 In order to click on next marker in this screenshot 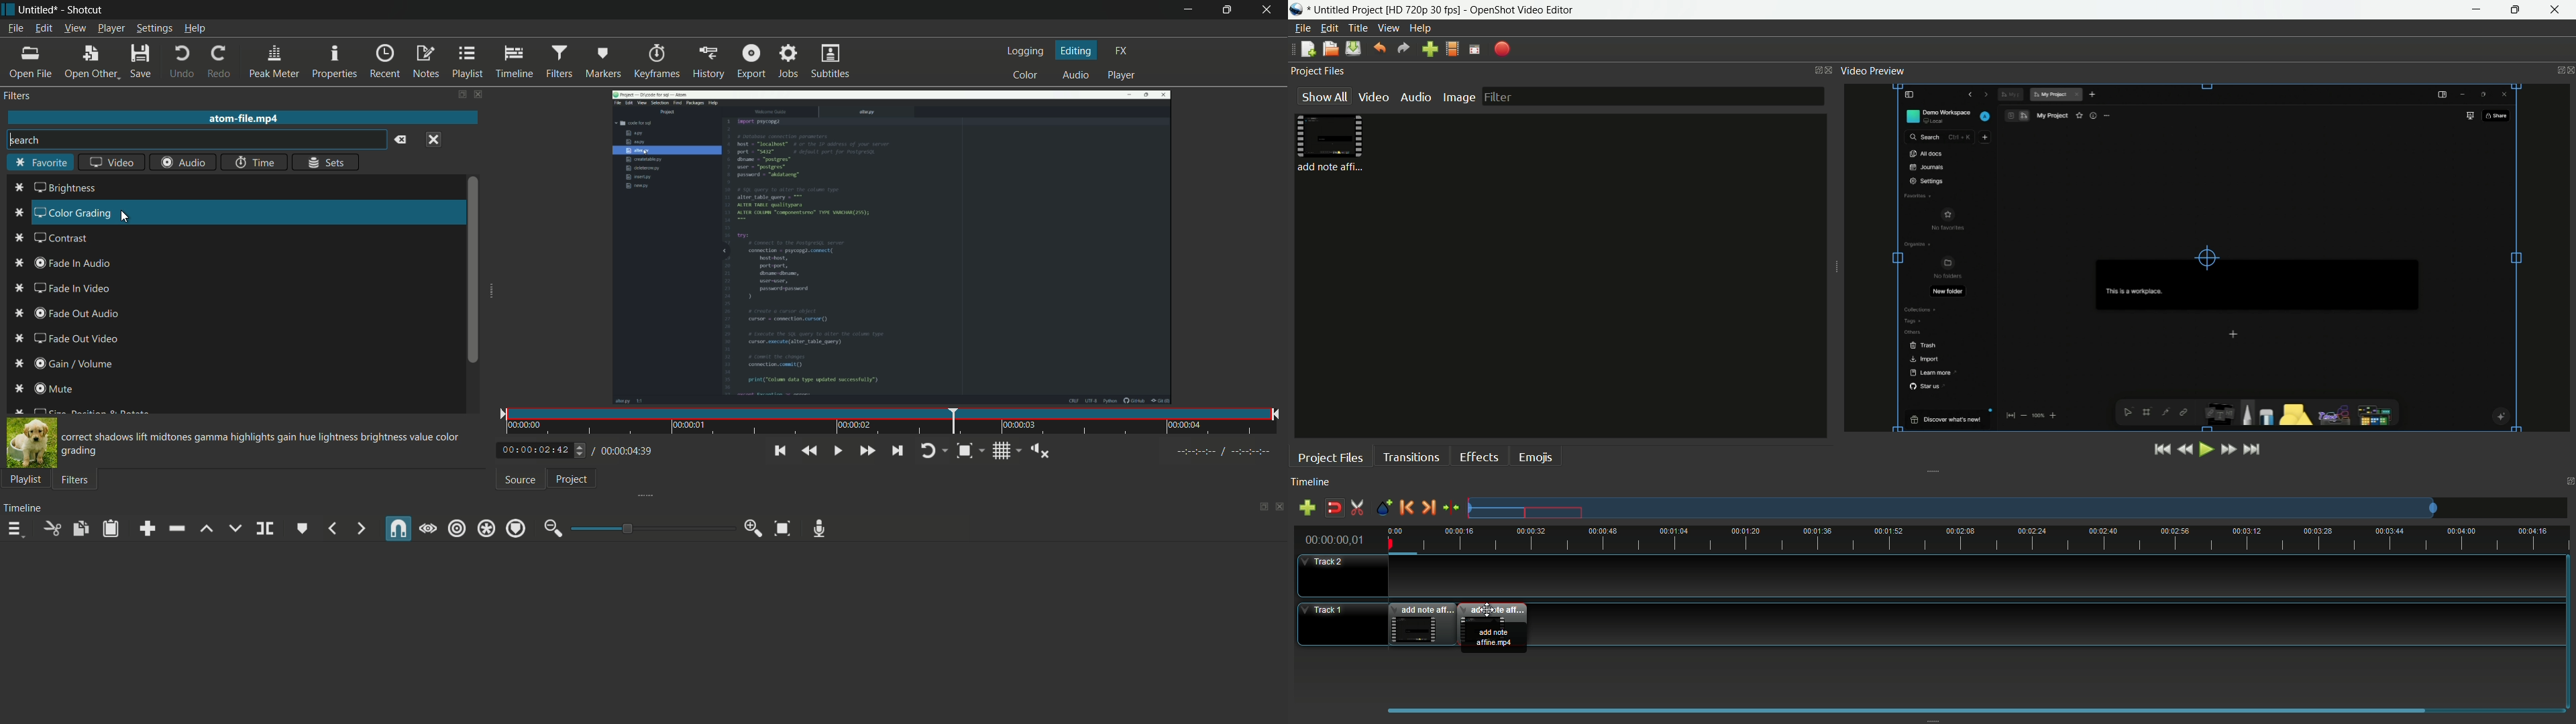, I will do `click(1427, 507)`.